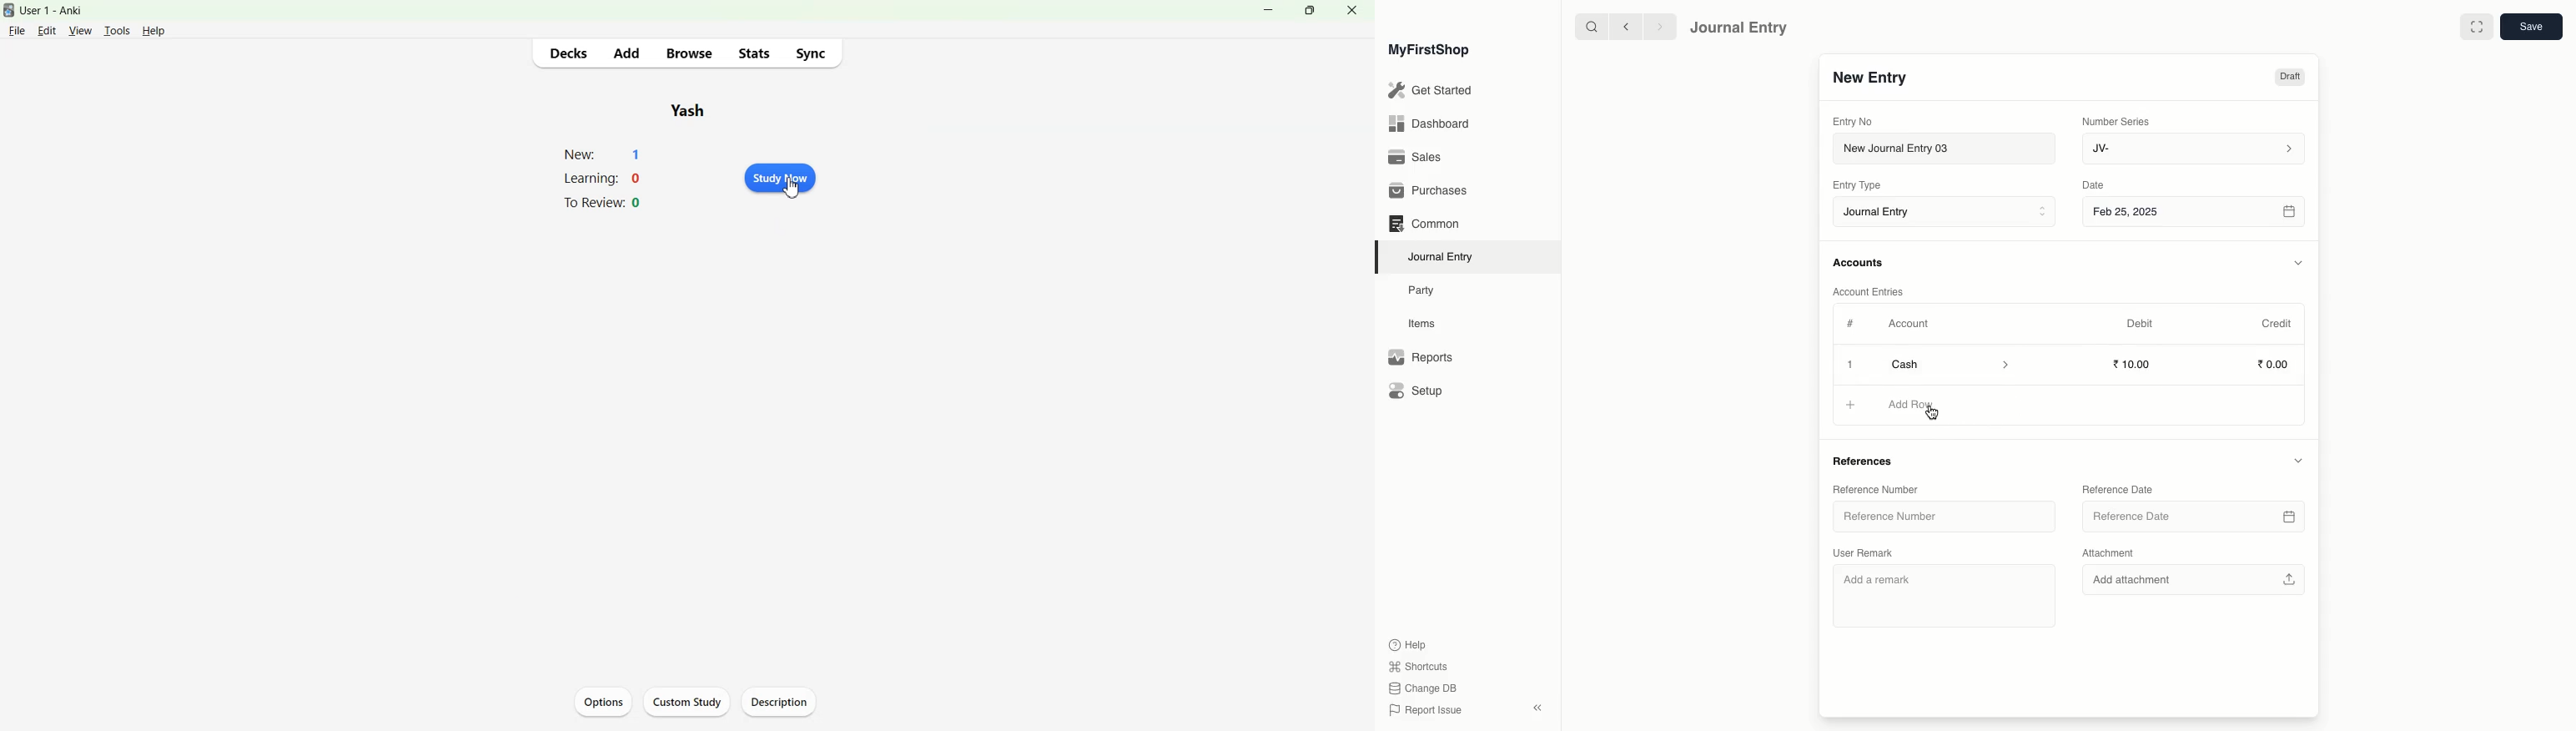  Describe the element at coordinates (1874, 292) in the screenshot. I see `Account Entries` at that location.